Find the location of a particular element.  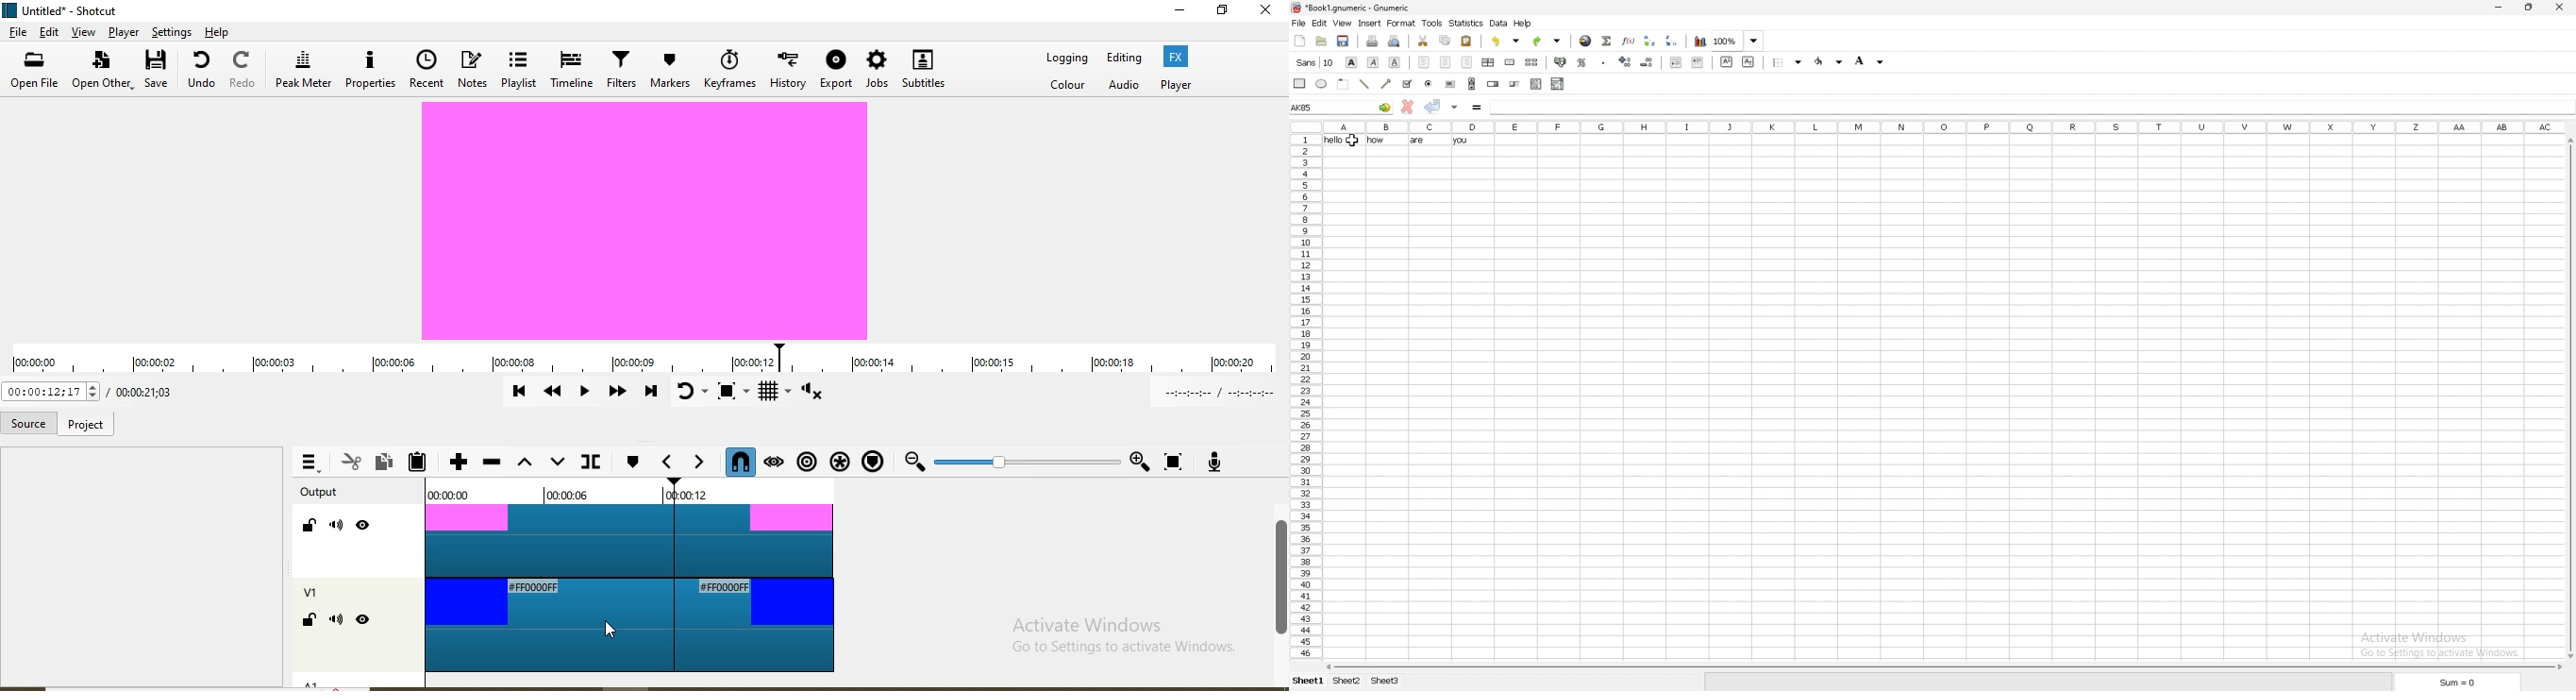

list is located at coordinates (1536, 85).